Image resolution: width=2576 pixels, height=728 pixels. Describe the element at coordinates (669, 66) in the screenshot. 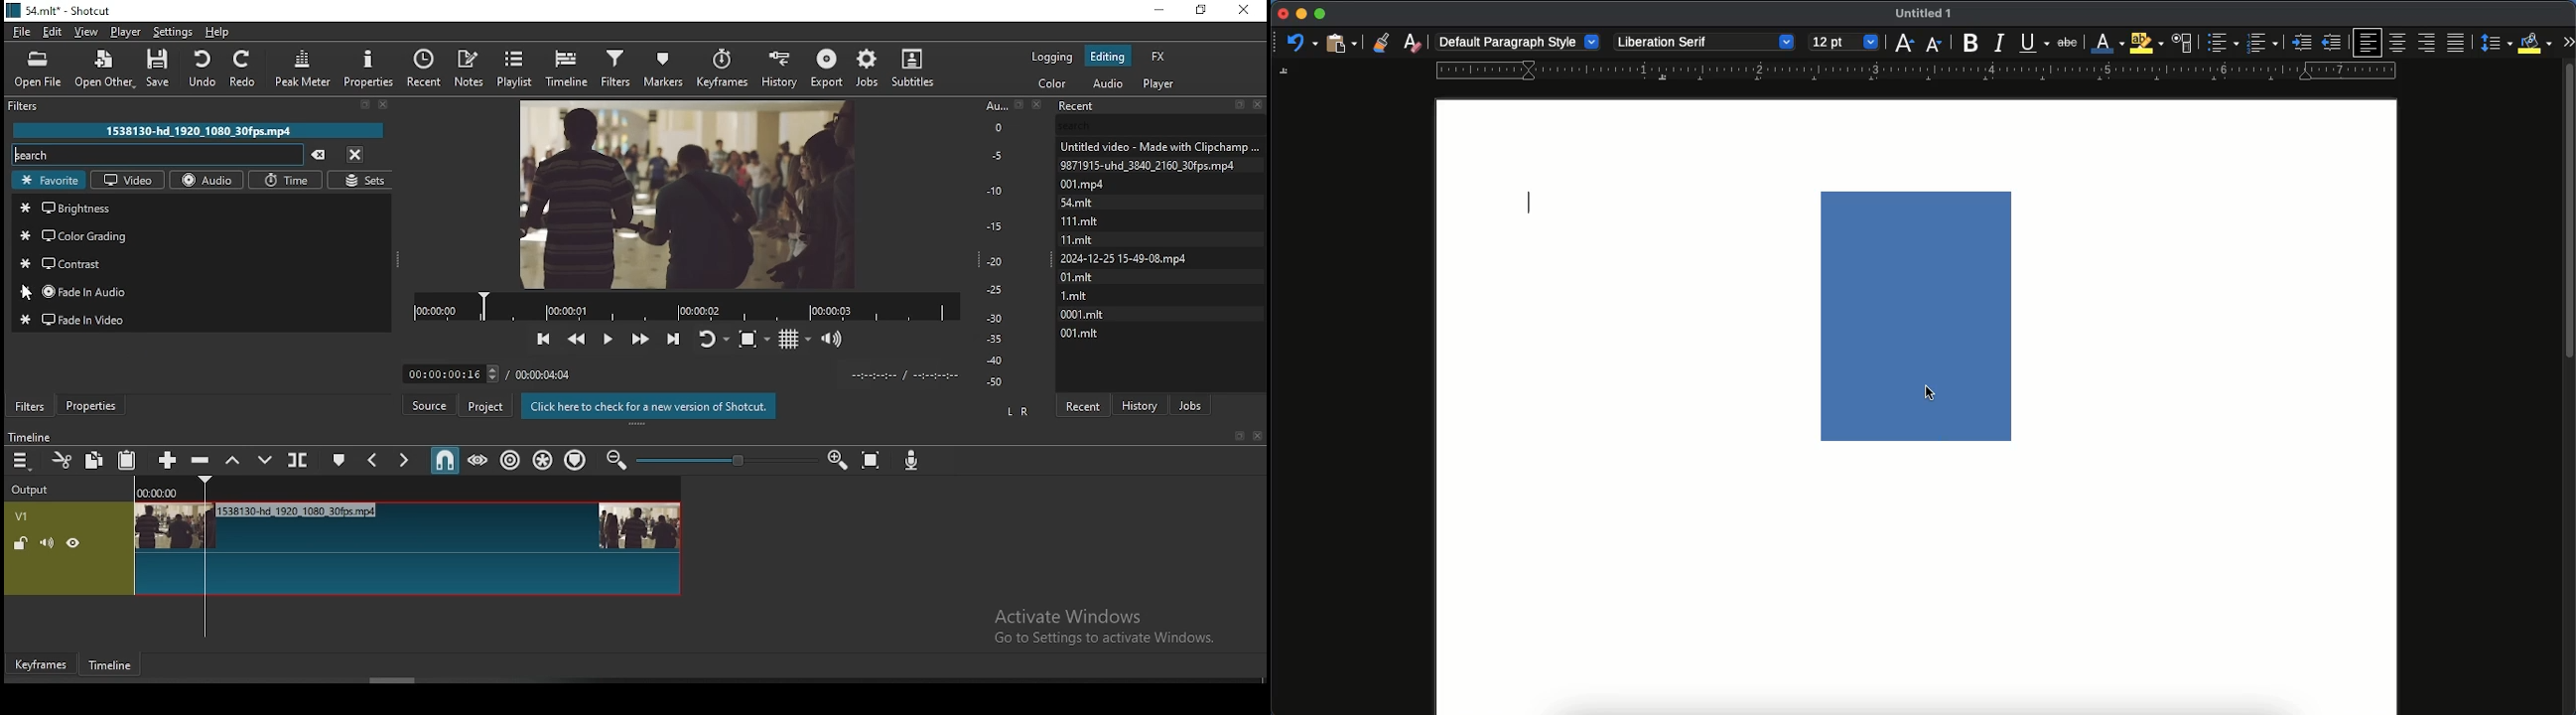

I see `markers` at that location.